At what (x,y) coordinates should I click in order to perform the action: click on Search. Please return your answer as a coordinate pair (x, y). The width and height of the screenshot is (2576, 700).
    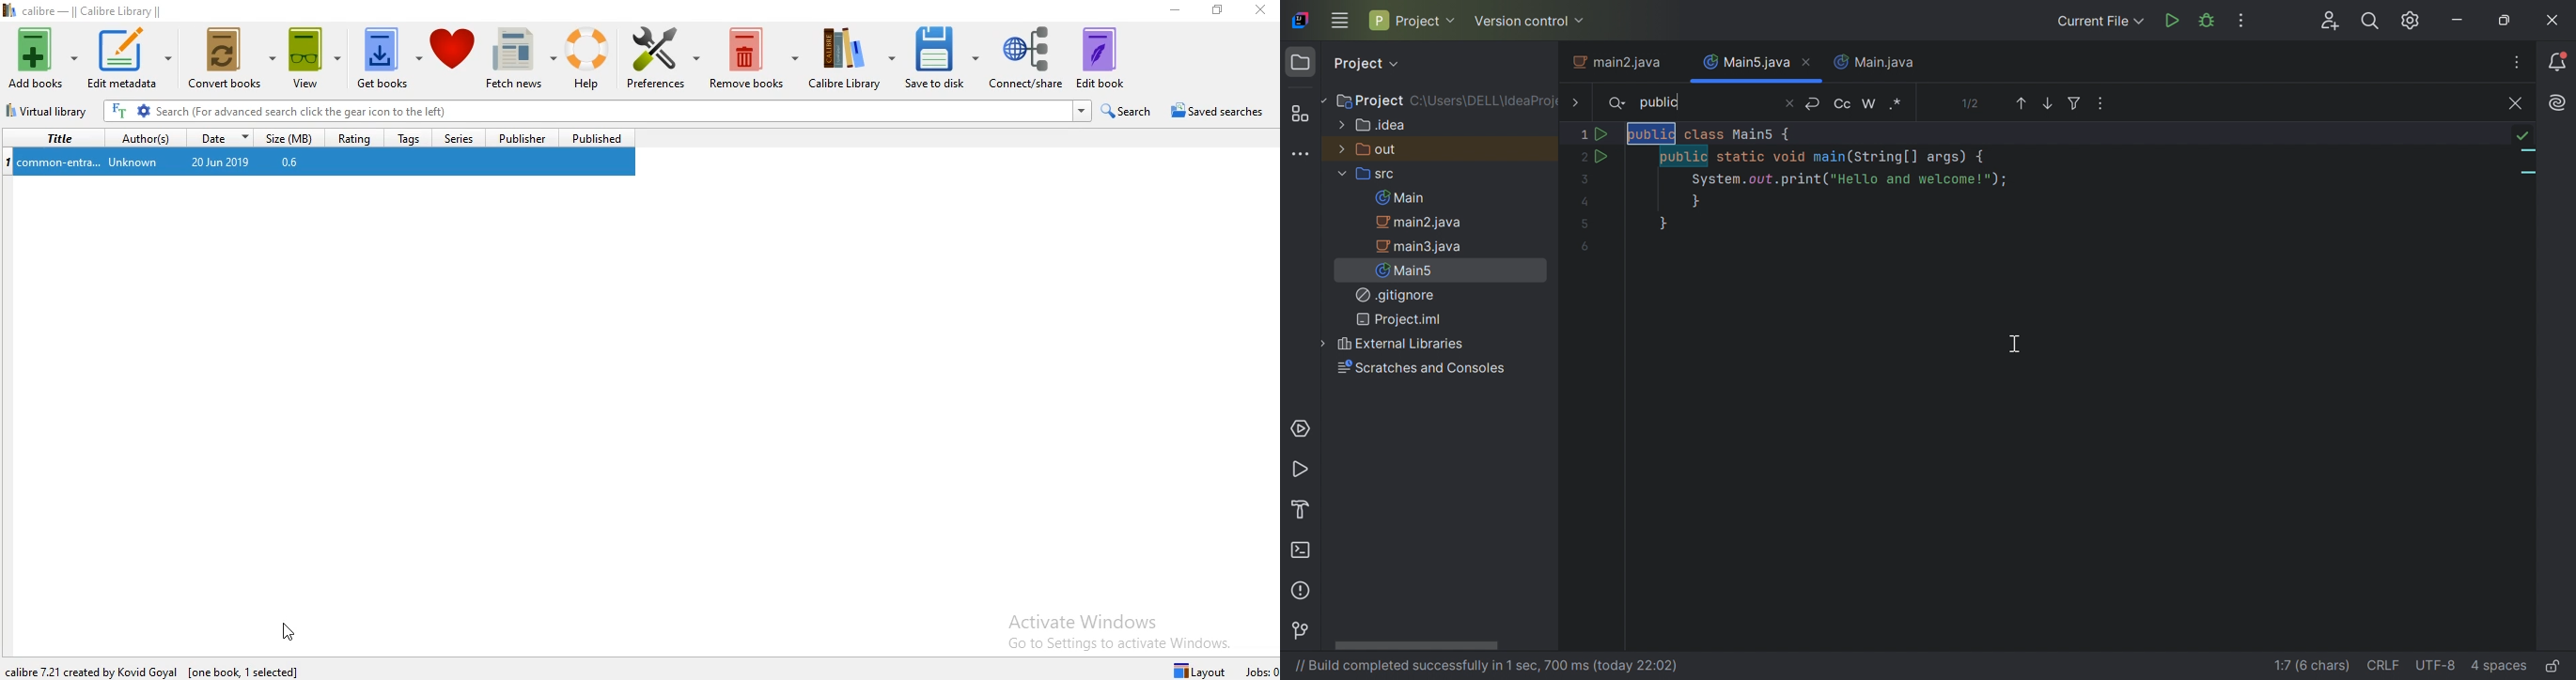
    Looking at the image, I should click on (1128, 112).